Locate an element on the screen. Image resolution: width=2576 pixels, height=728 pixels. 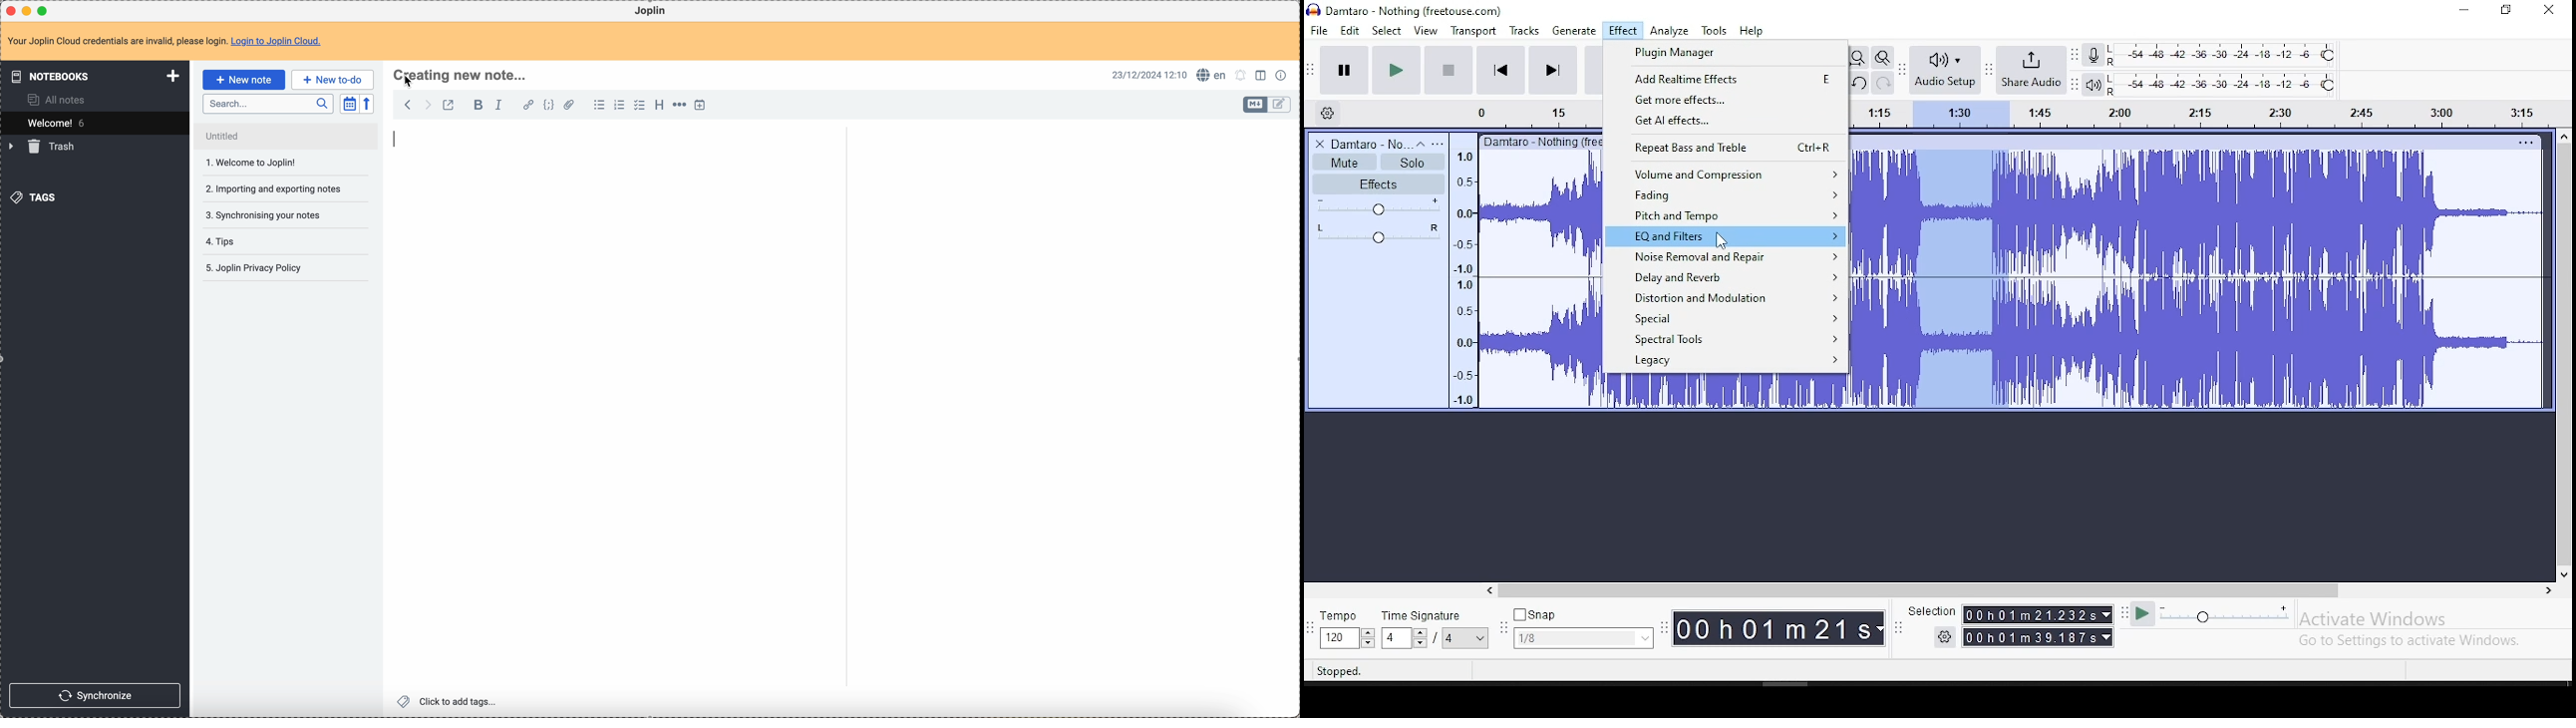
minimize is located at coordinates (29, 10).